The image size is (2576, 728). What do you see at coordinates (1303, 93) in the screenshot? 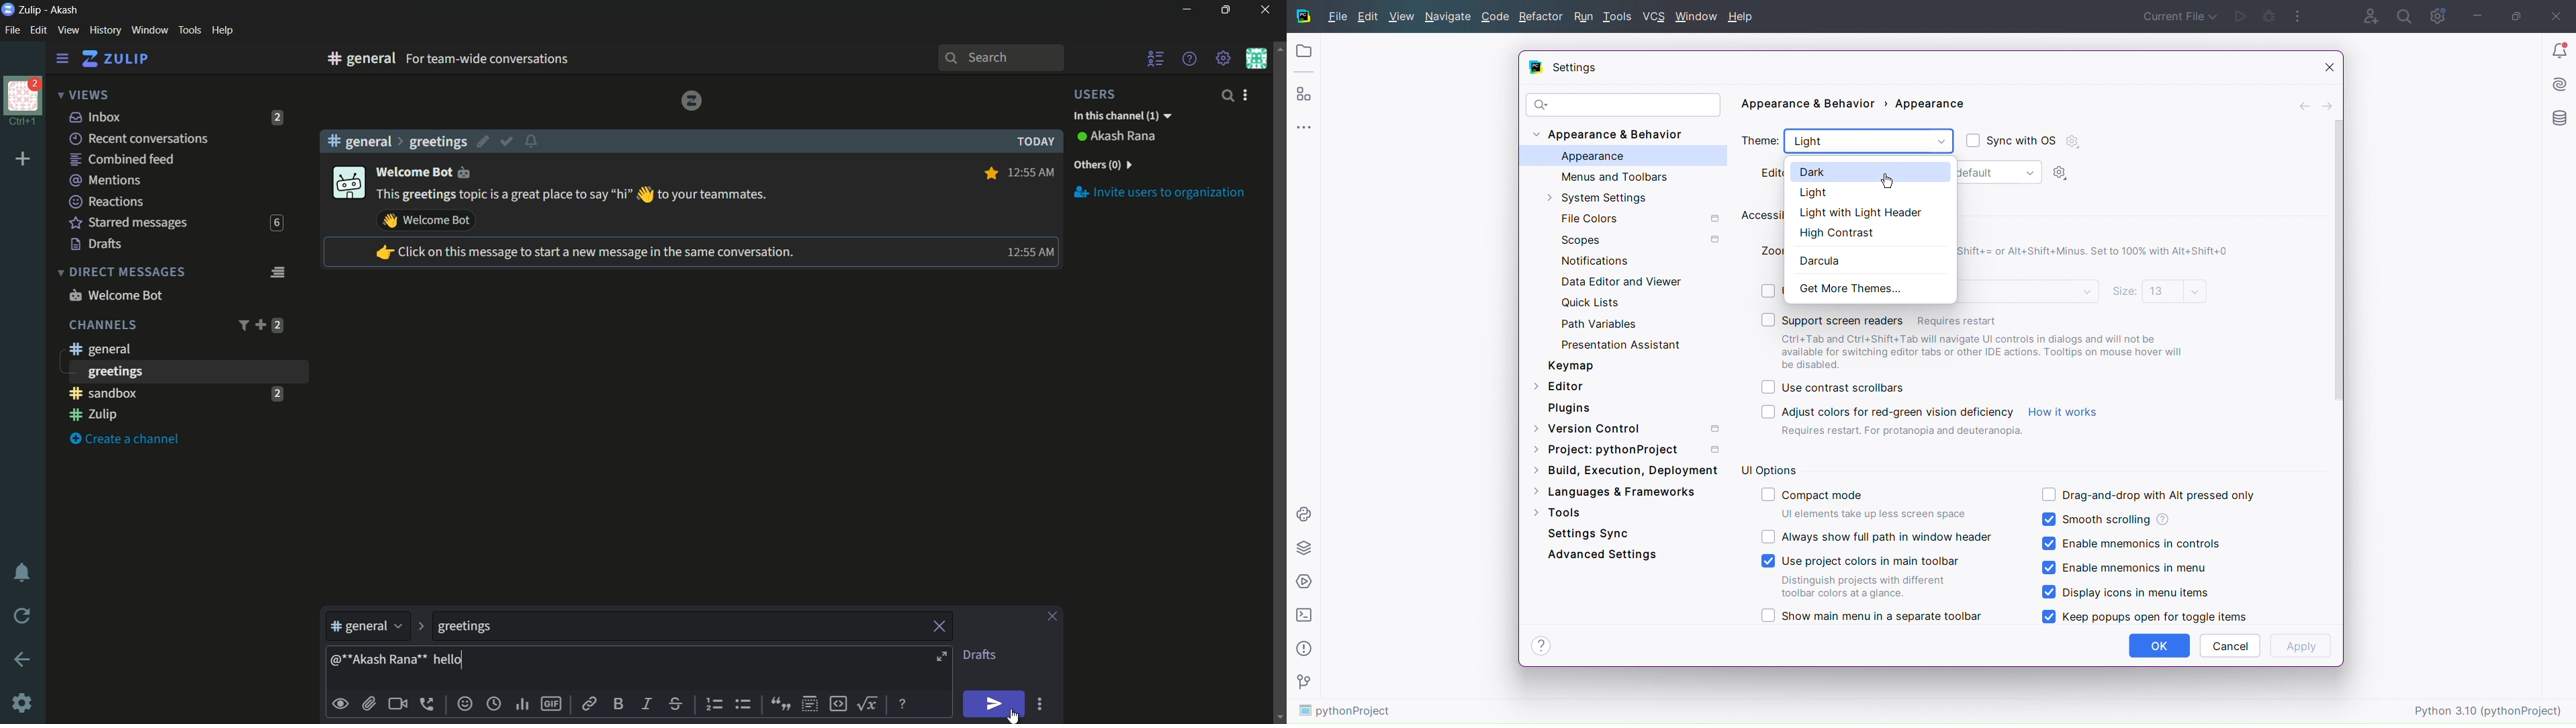
I see `Plugins` at bounding box center [1303, 93].